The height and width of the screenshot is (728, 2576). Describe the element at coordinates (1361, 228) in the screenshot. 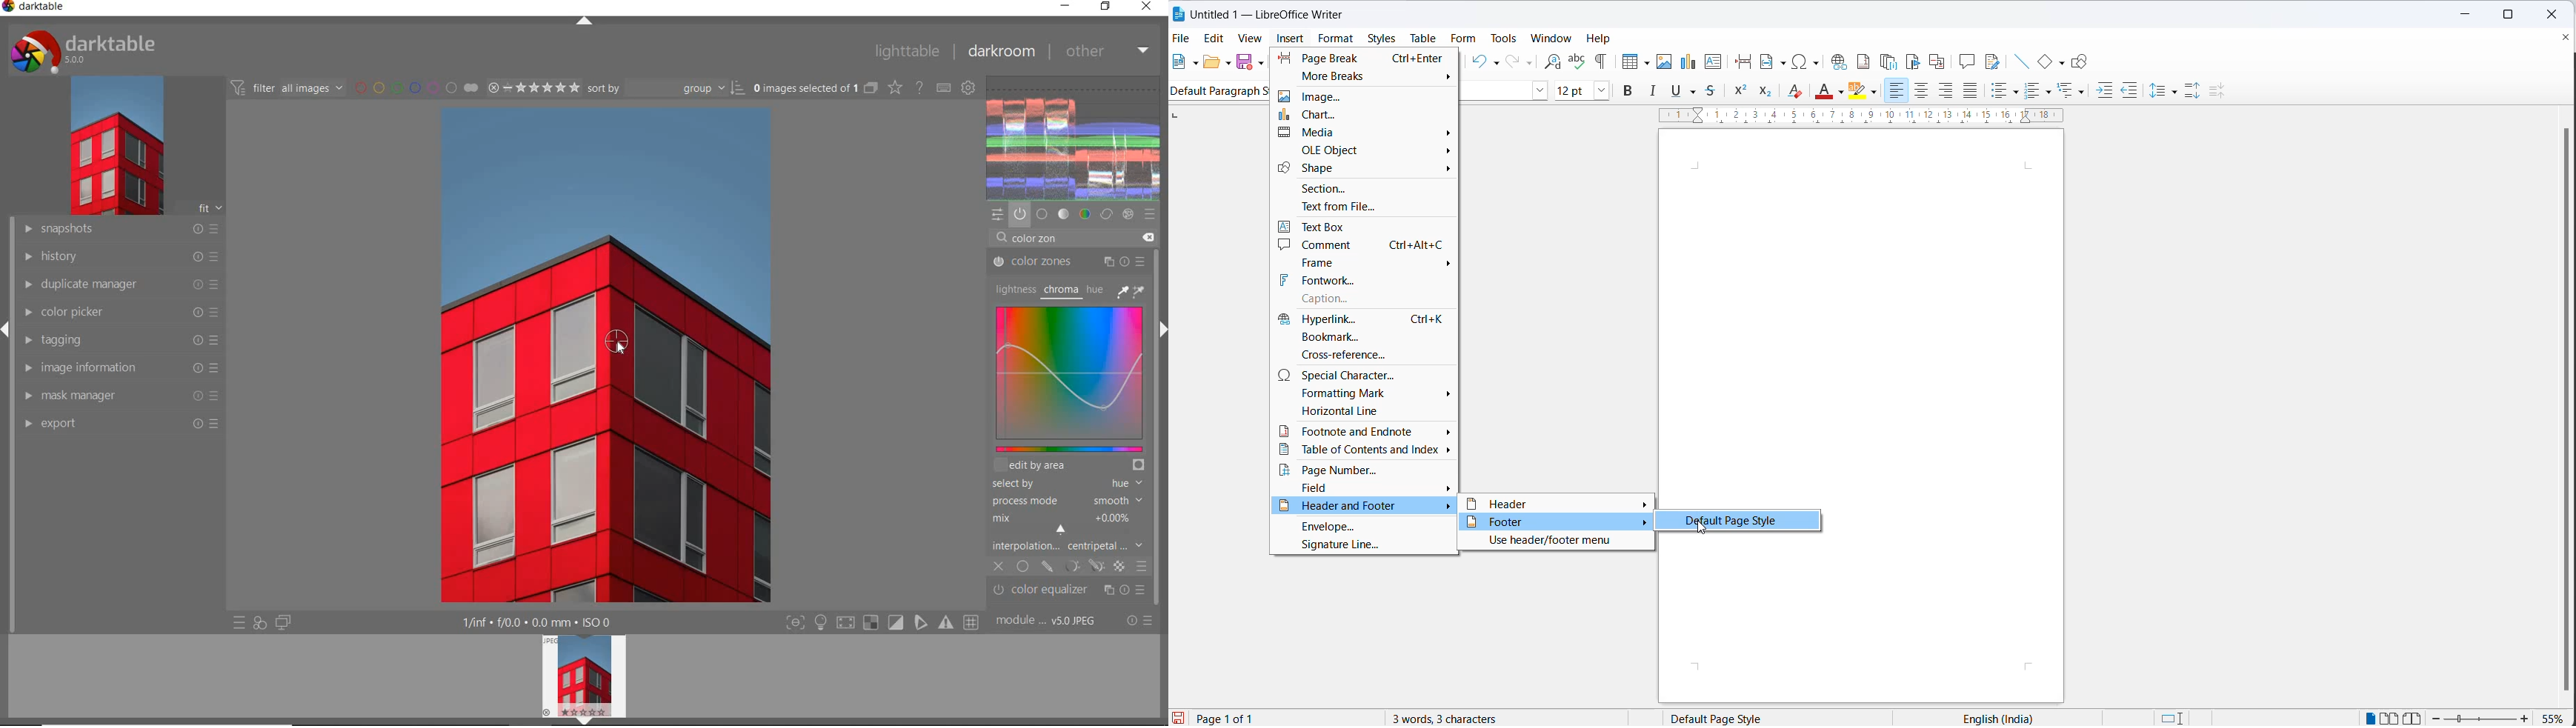

I see `text box` at that location.